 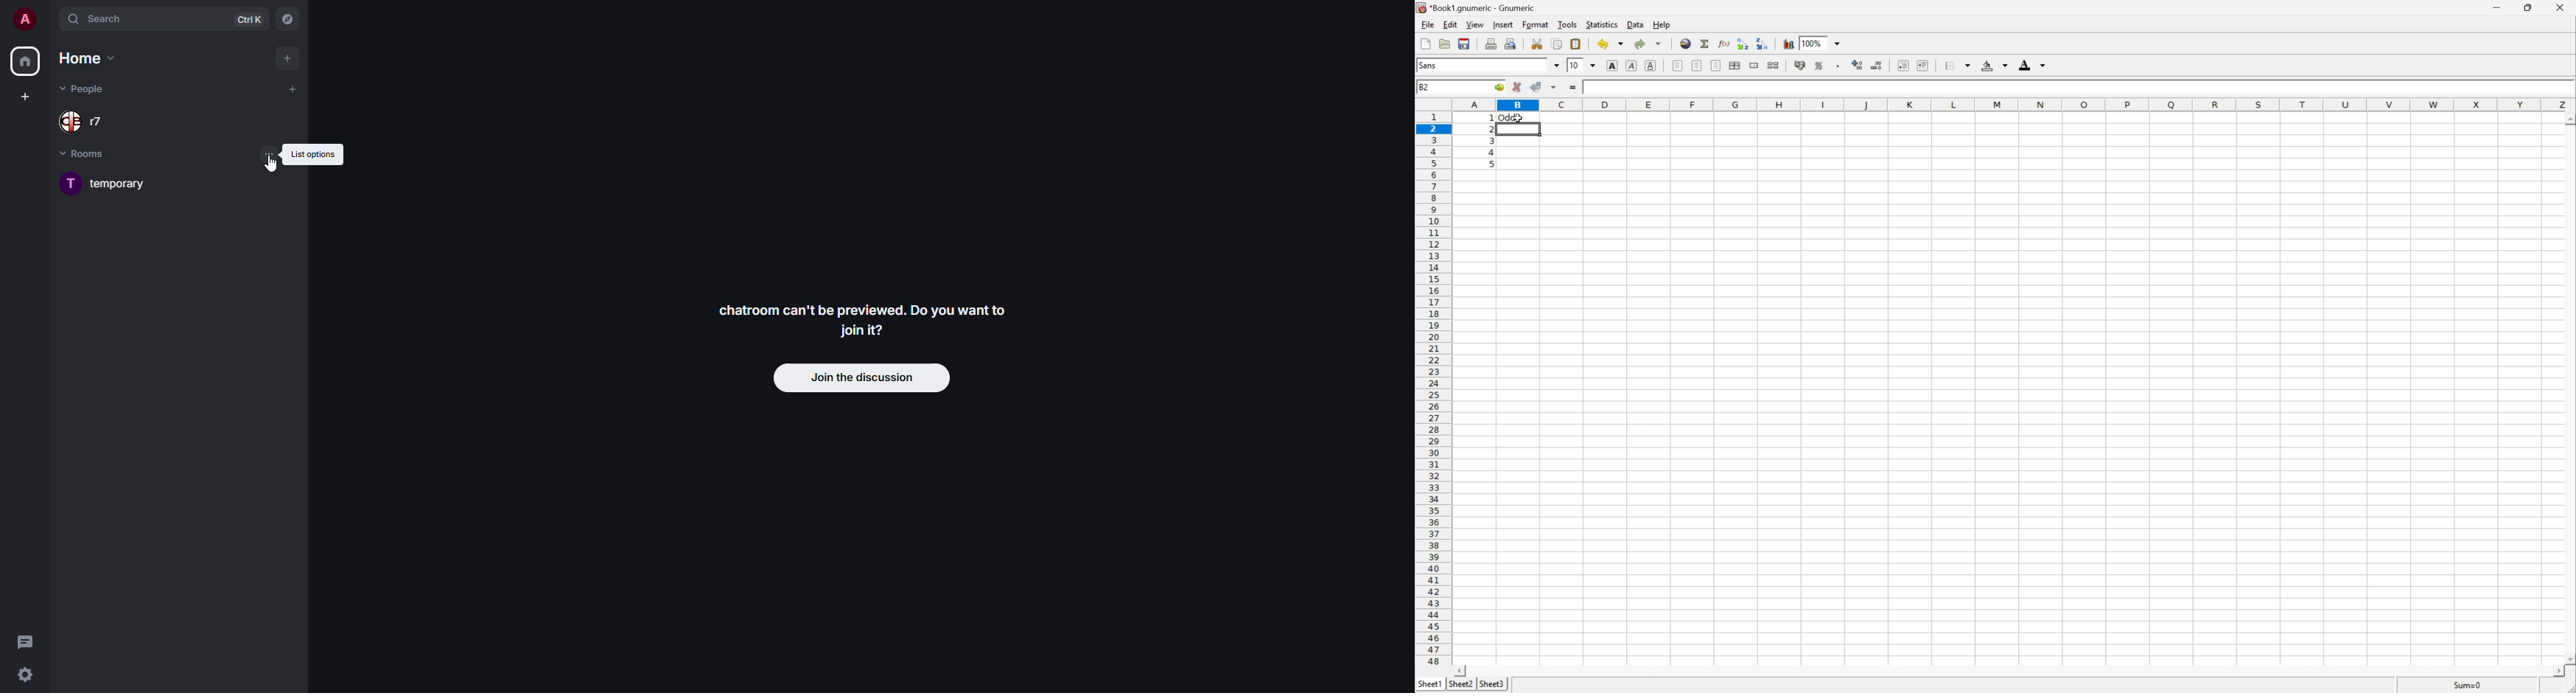 What do you see at coordinates (1444, 44) in the screenshot?
I see `Open a file` at bounding box center [1444, 44].